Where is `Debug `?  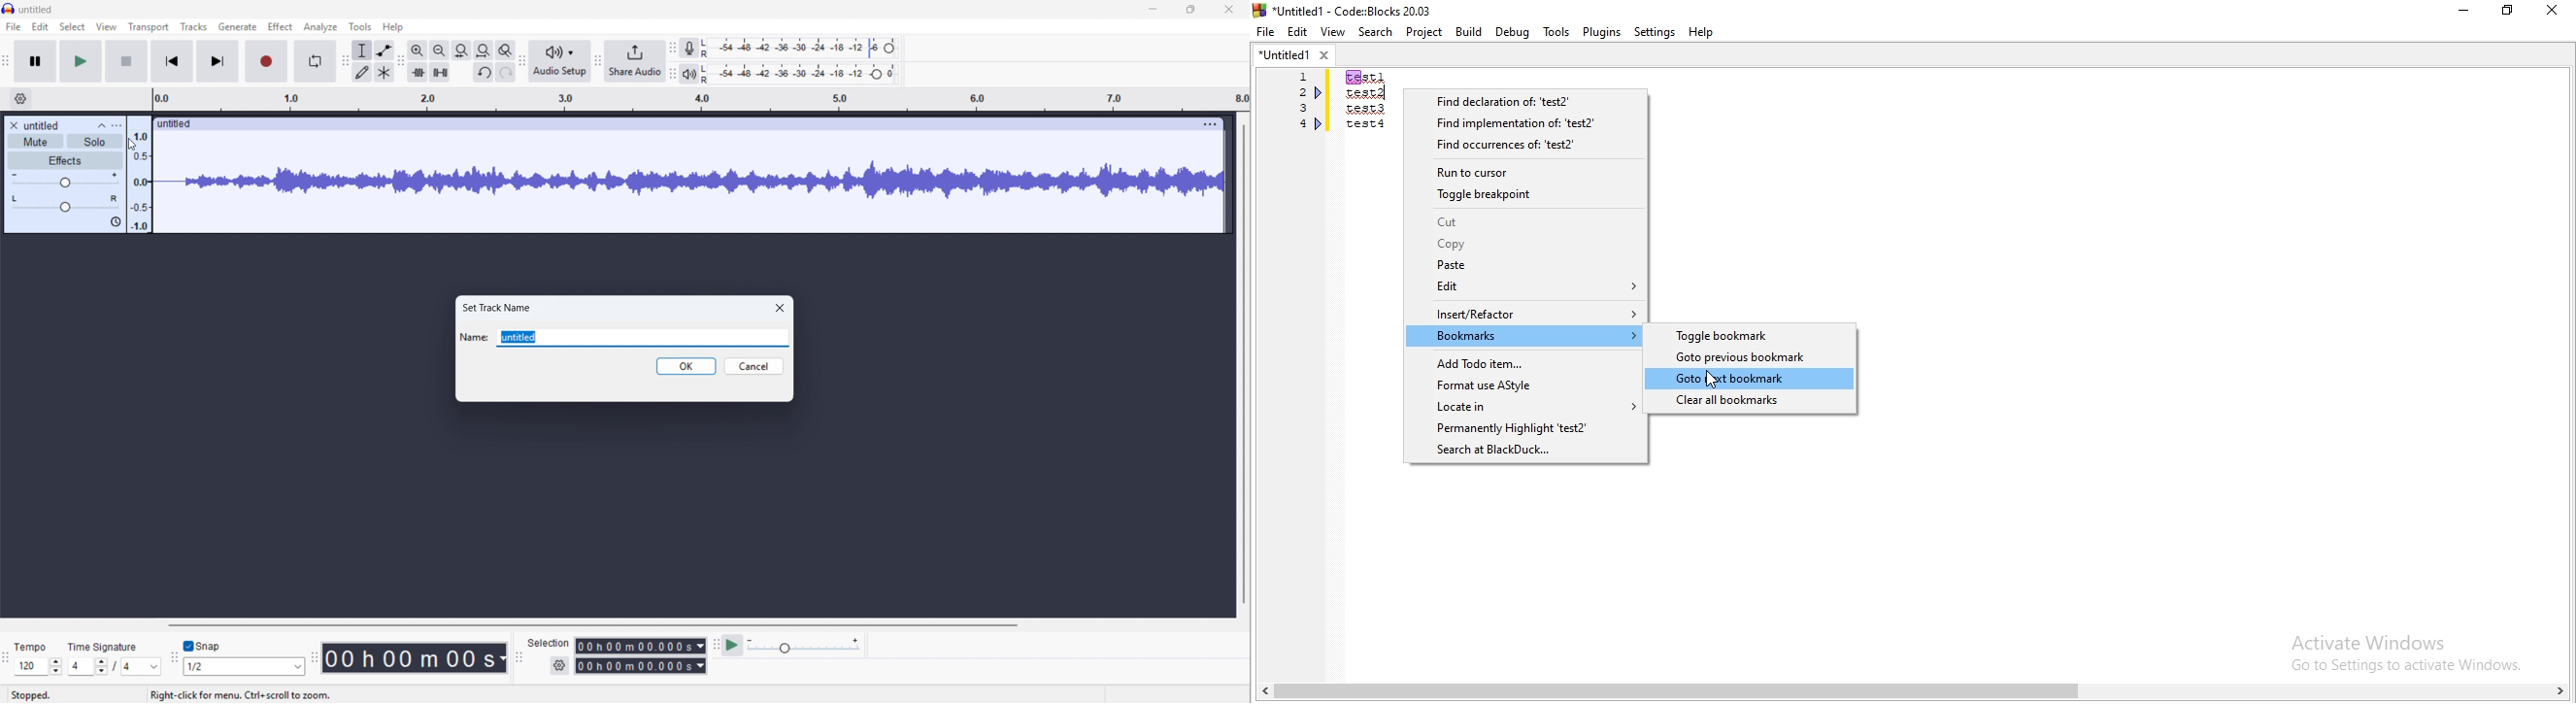
Debug  is located at coordinates (1513, 32).